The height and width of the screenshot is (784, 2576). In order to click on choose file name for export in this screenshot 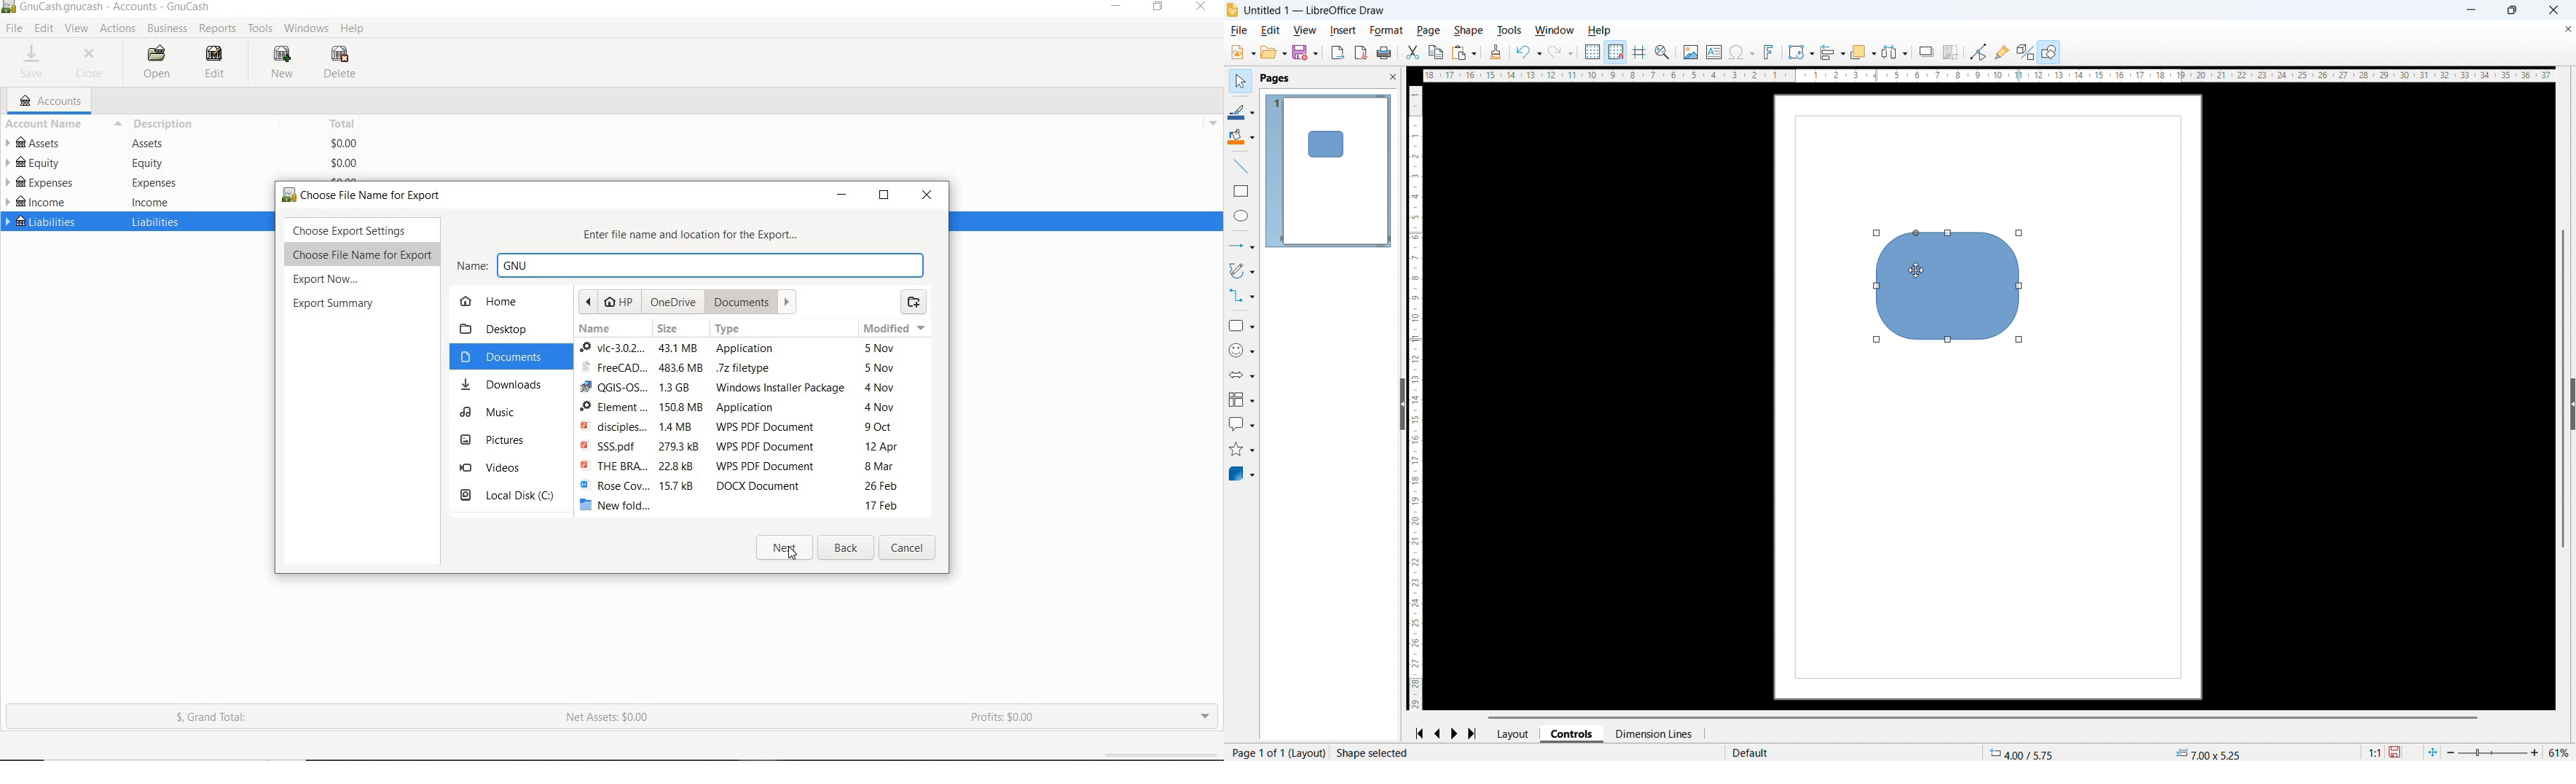, I will do `click(368, 193)`.